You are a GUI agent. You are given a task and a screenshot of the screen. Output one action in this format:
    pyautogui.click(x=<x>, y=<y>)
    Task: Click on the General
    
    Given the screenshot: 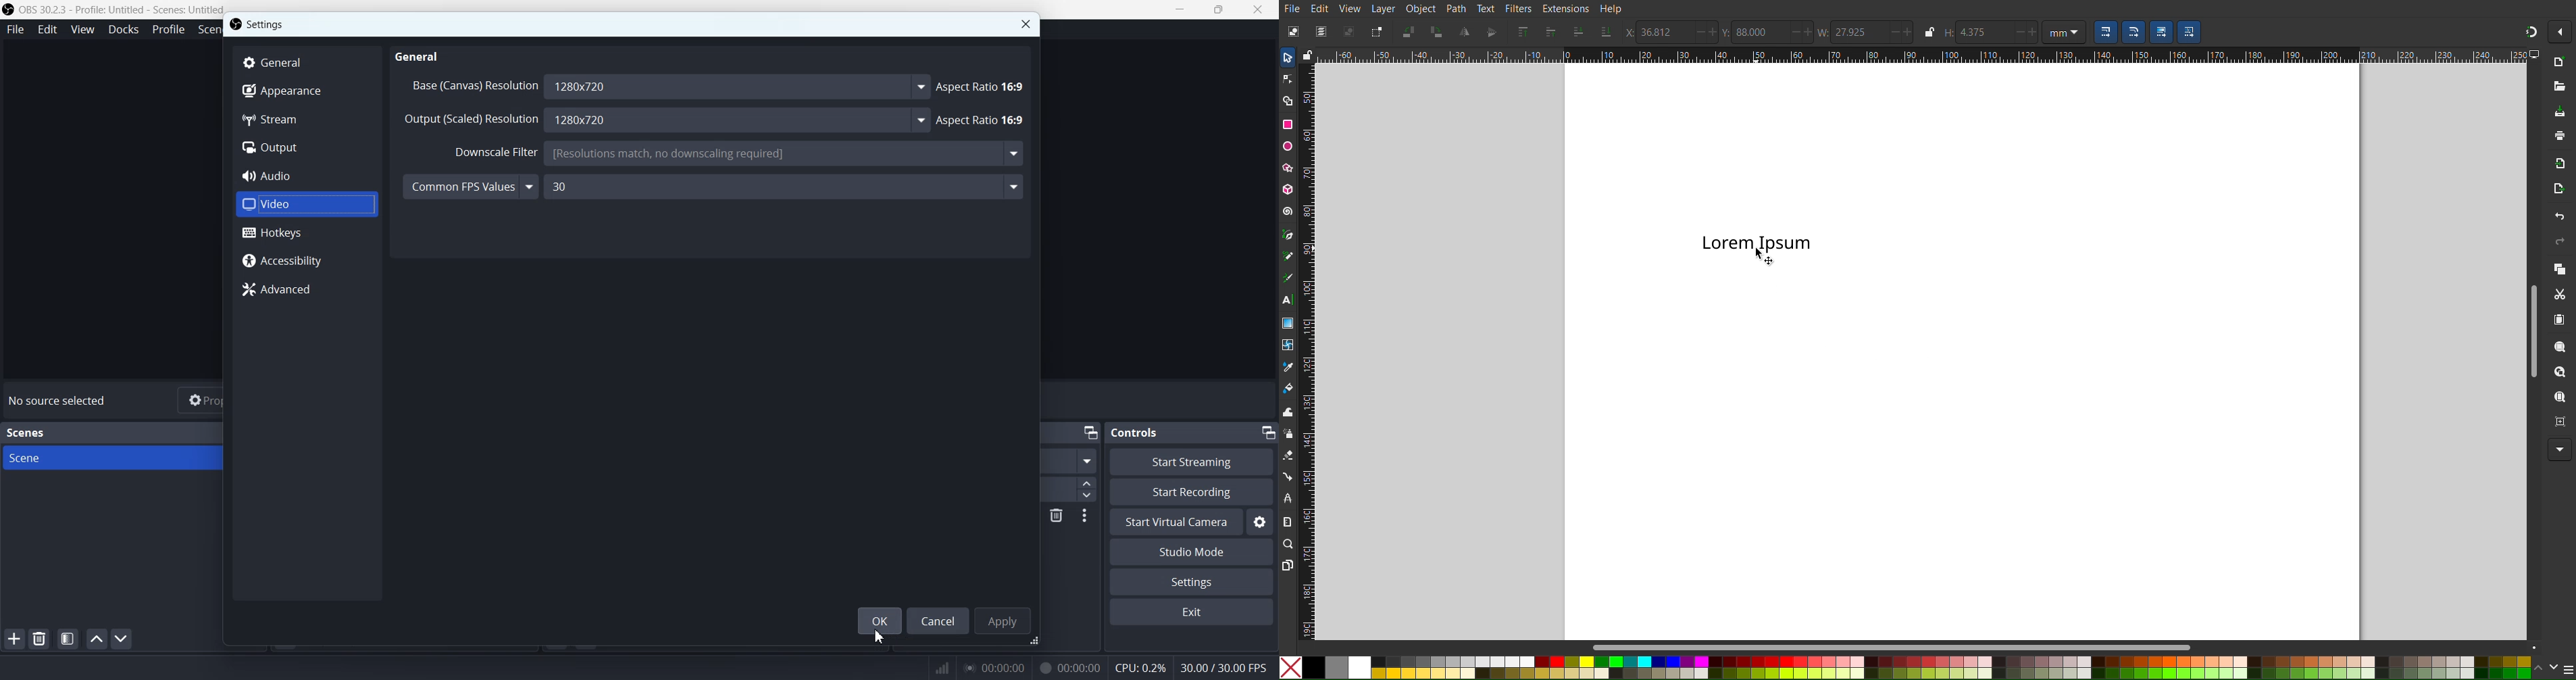 What is the action you would take?
    pyautogui.click(x=418, y=57)
    